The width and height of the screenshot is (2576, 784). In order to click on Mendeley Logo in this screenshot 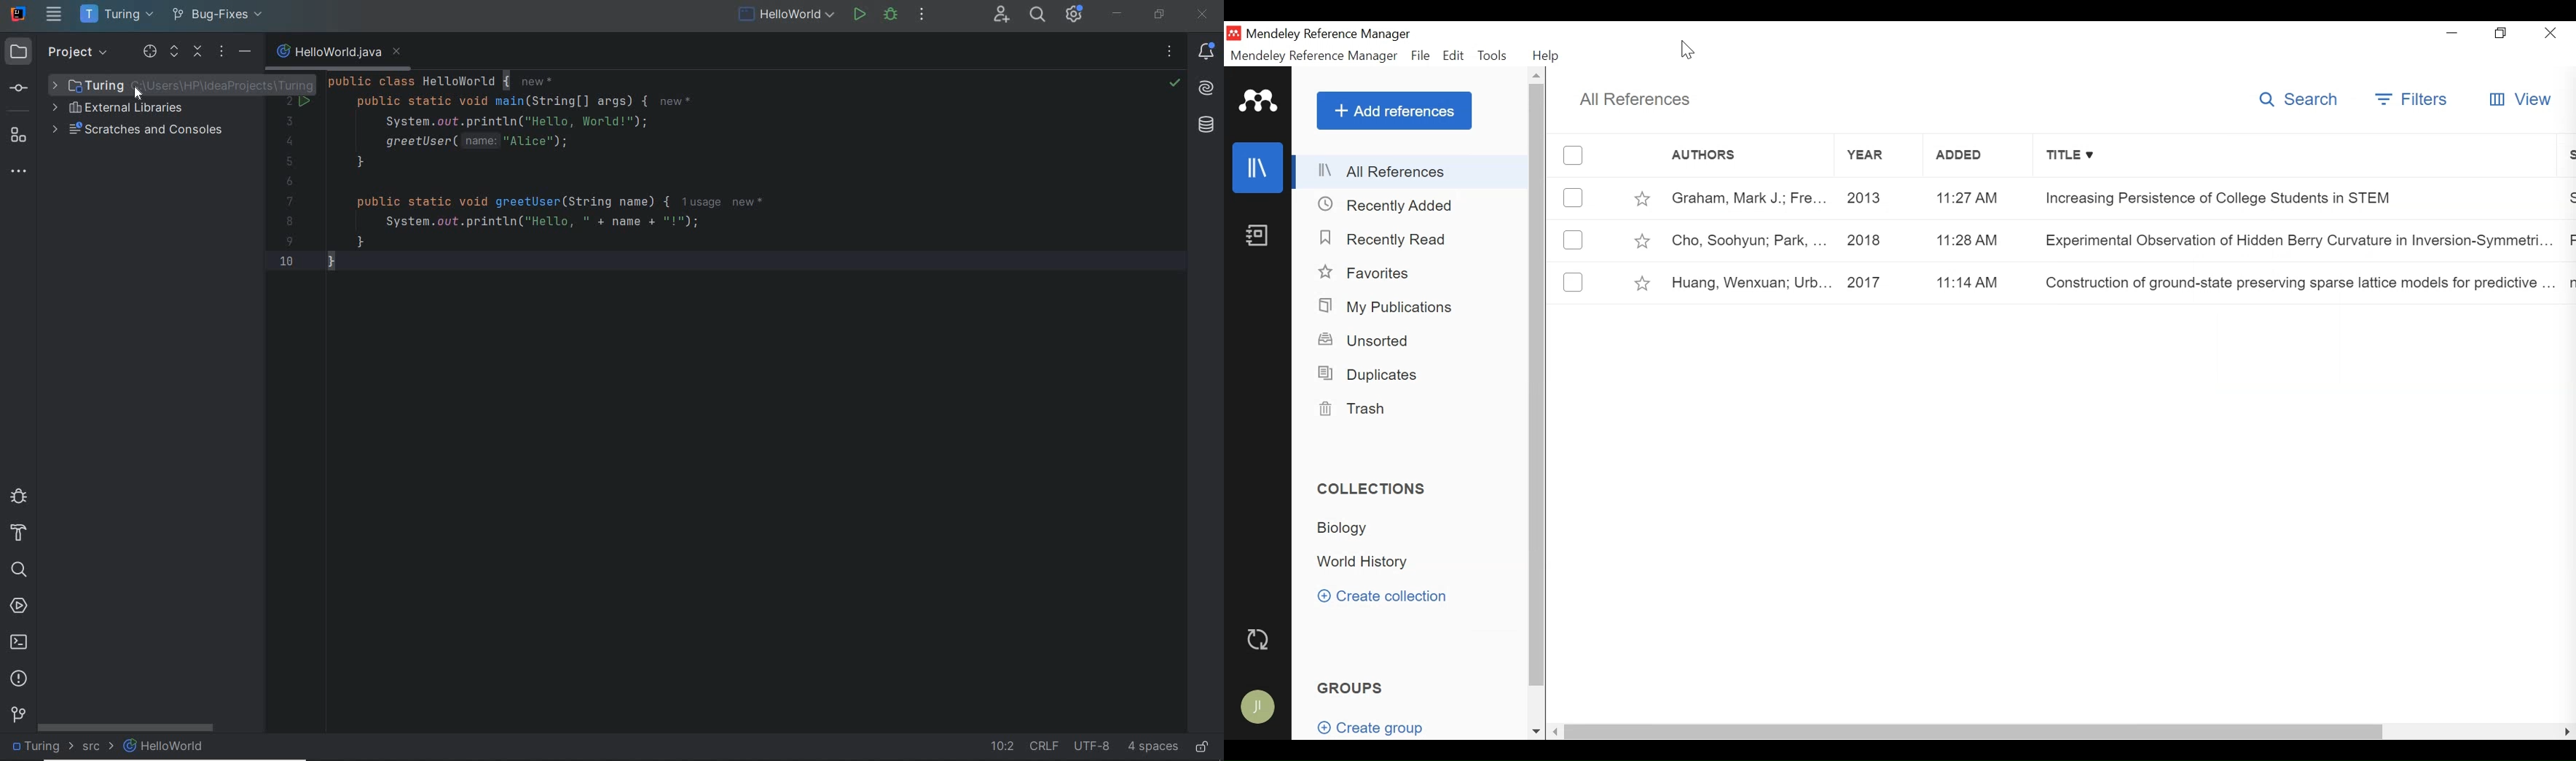, I will do `click(1259, 100)`.